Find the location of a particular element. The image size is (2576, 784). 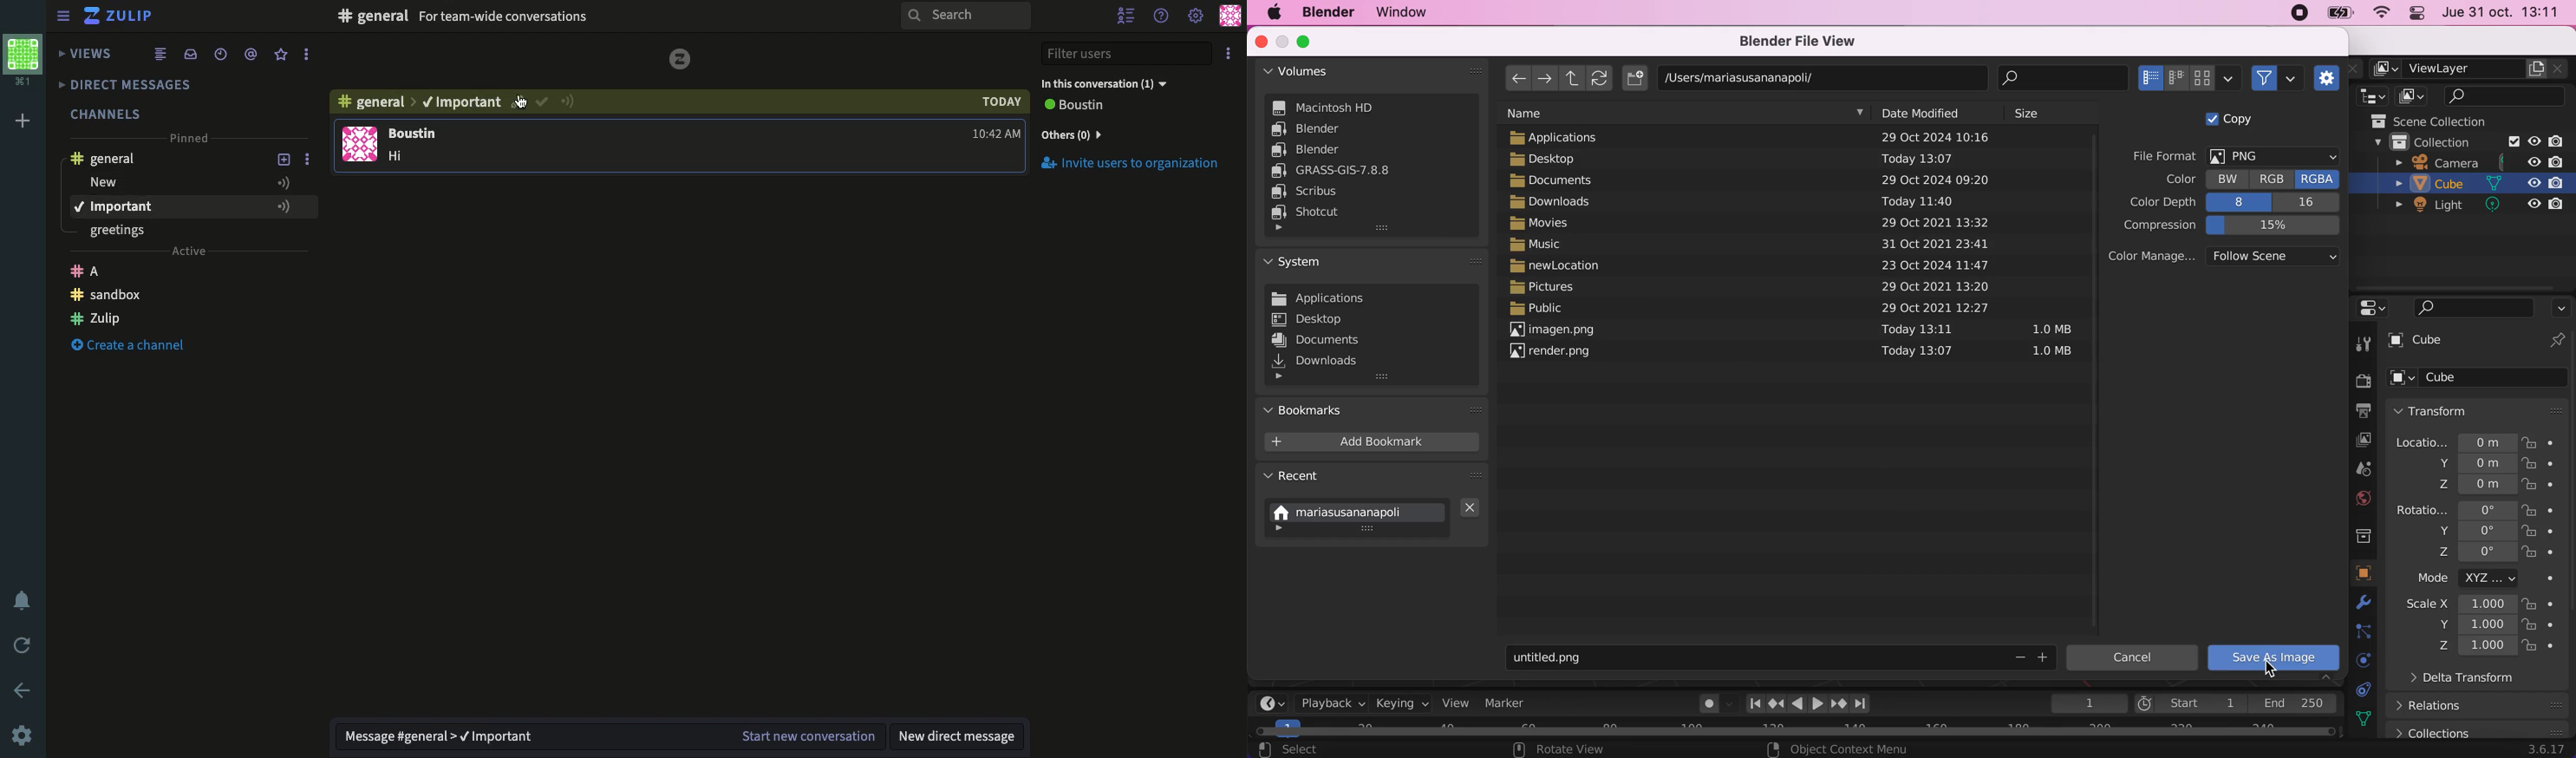

date modified is located at coordinates (1933, 113).